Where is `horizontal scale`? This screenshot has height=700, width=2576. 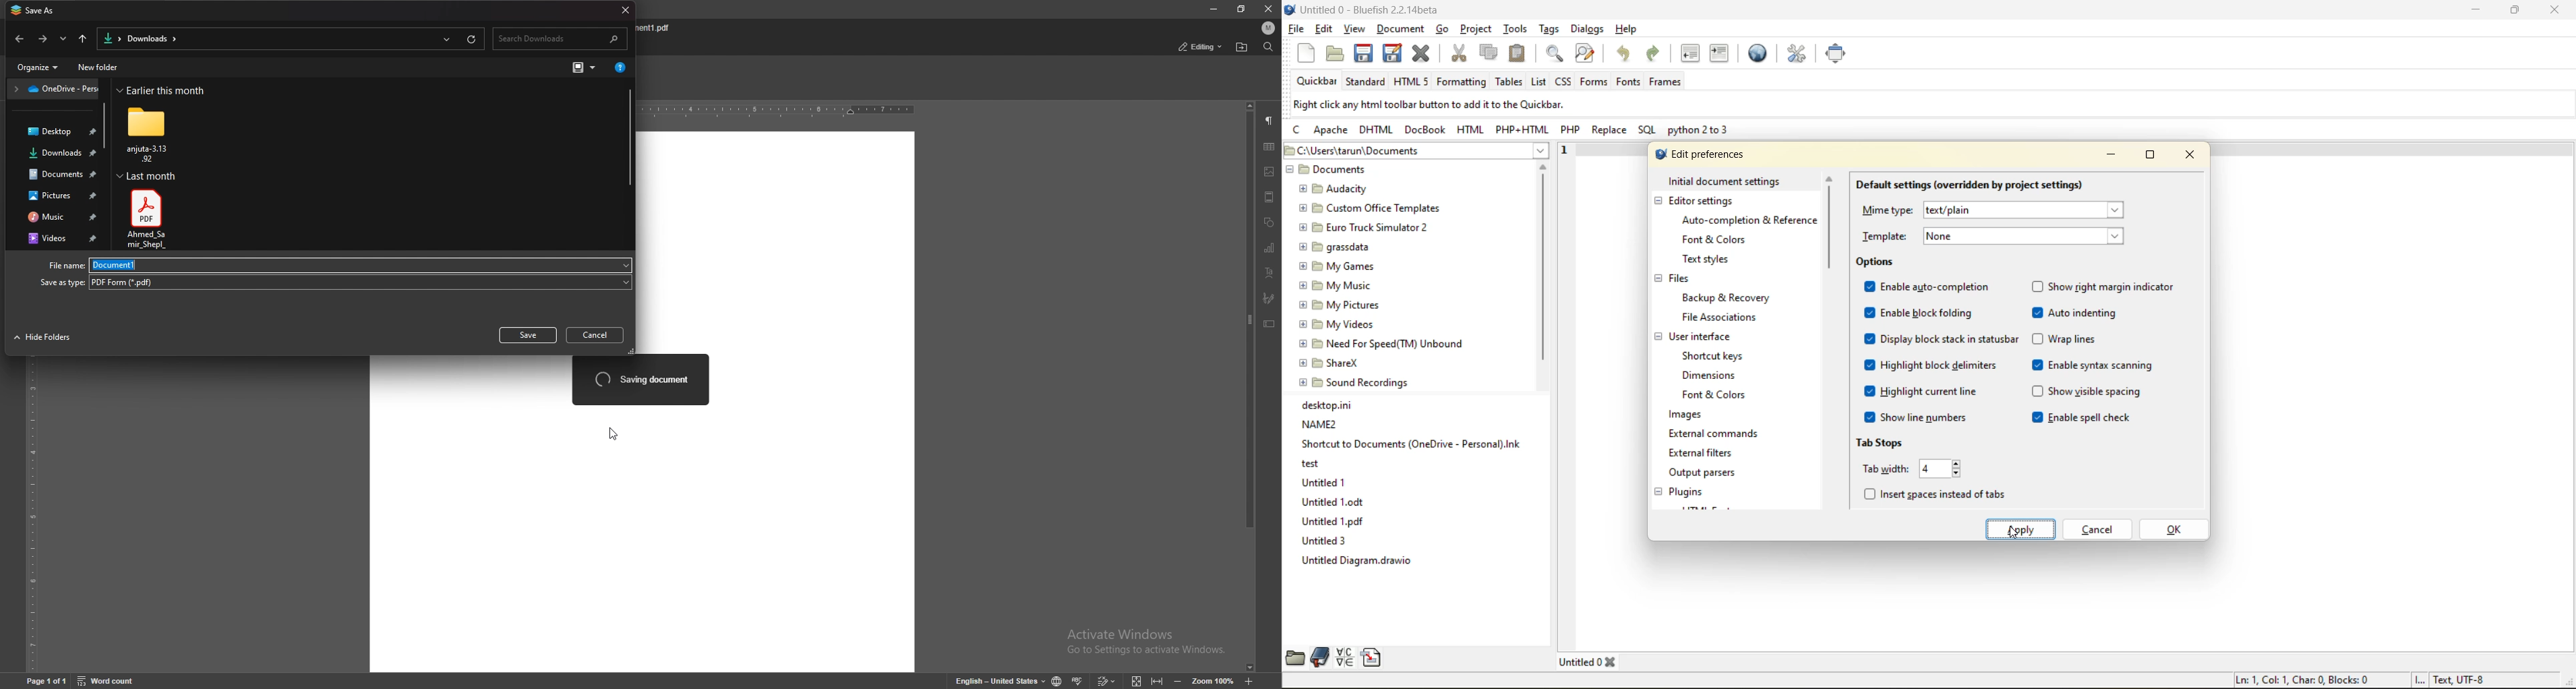 horizontal scale is located at coordinates (779, 111).